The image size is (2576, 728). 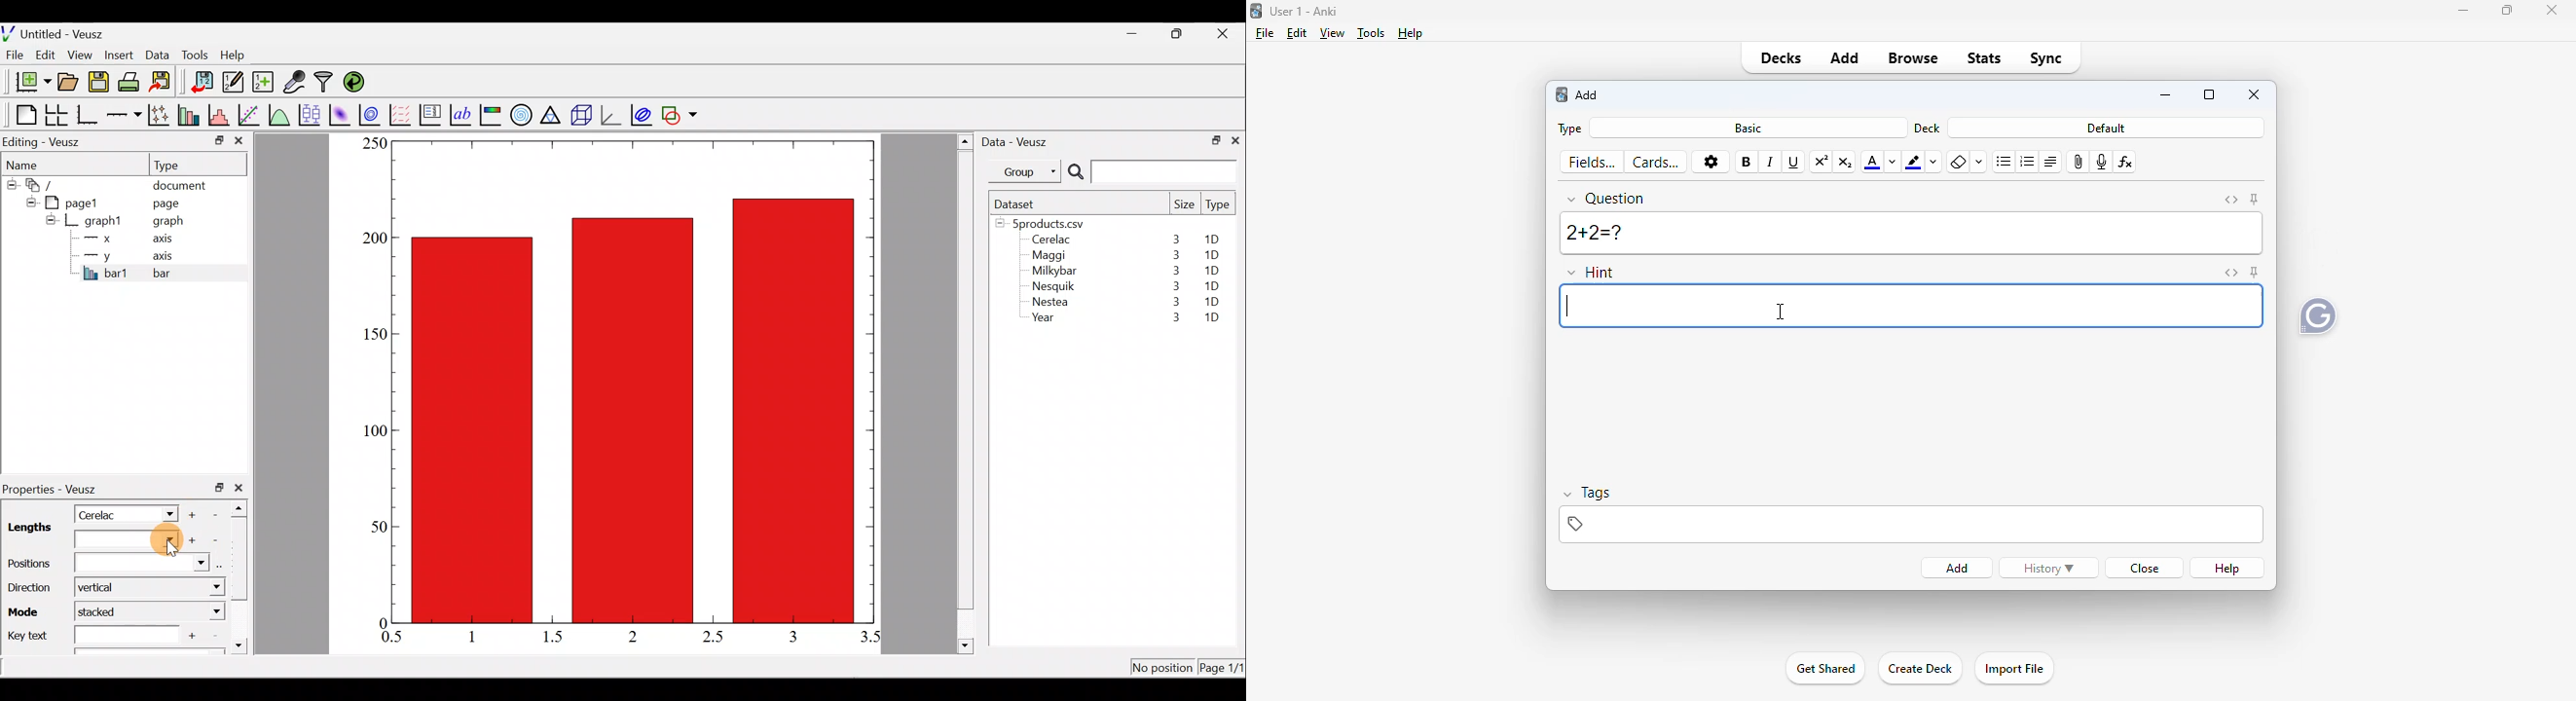 I want to click on close, so click(x=2147, y=569).